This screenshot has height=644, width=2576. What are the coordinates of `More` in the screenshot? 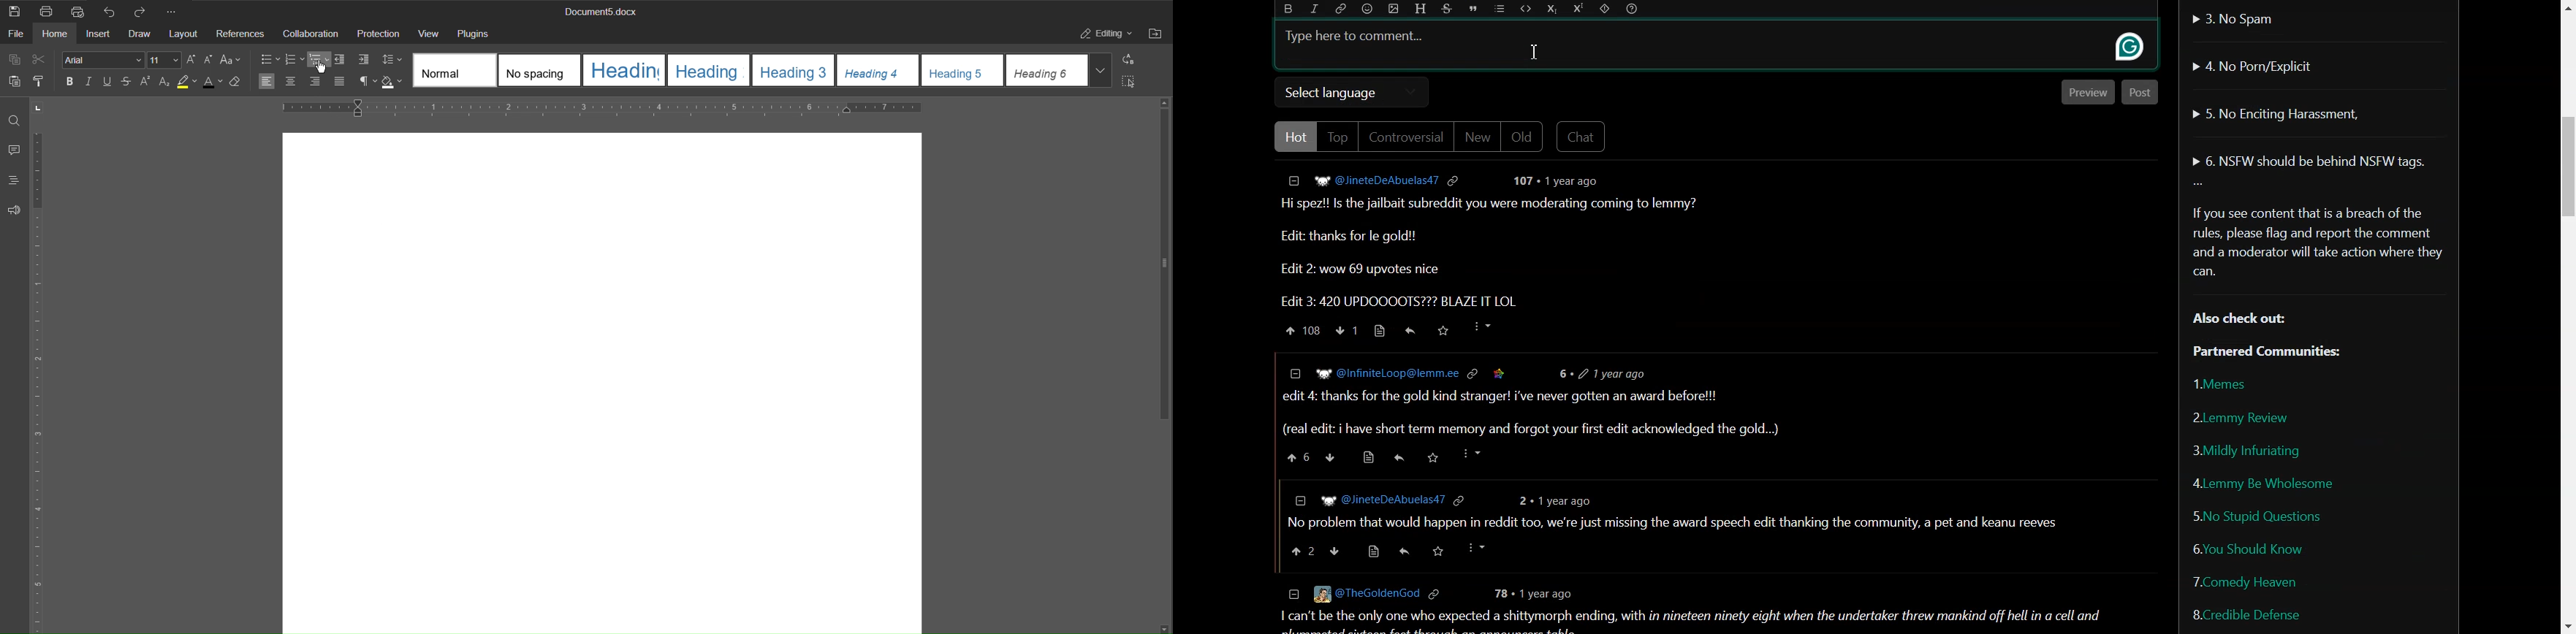 It's located at (174, 11).